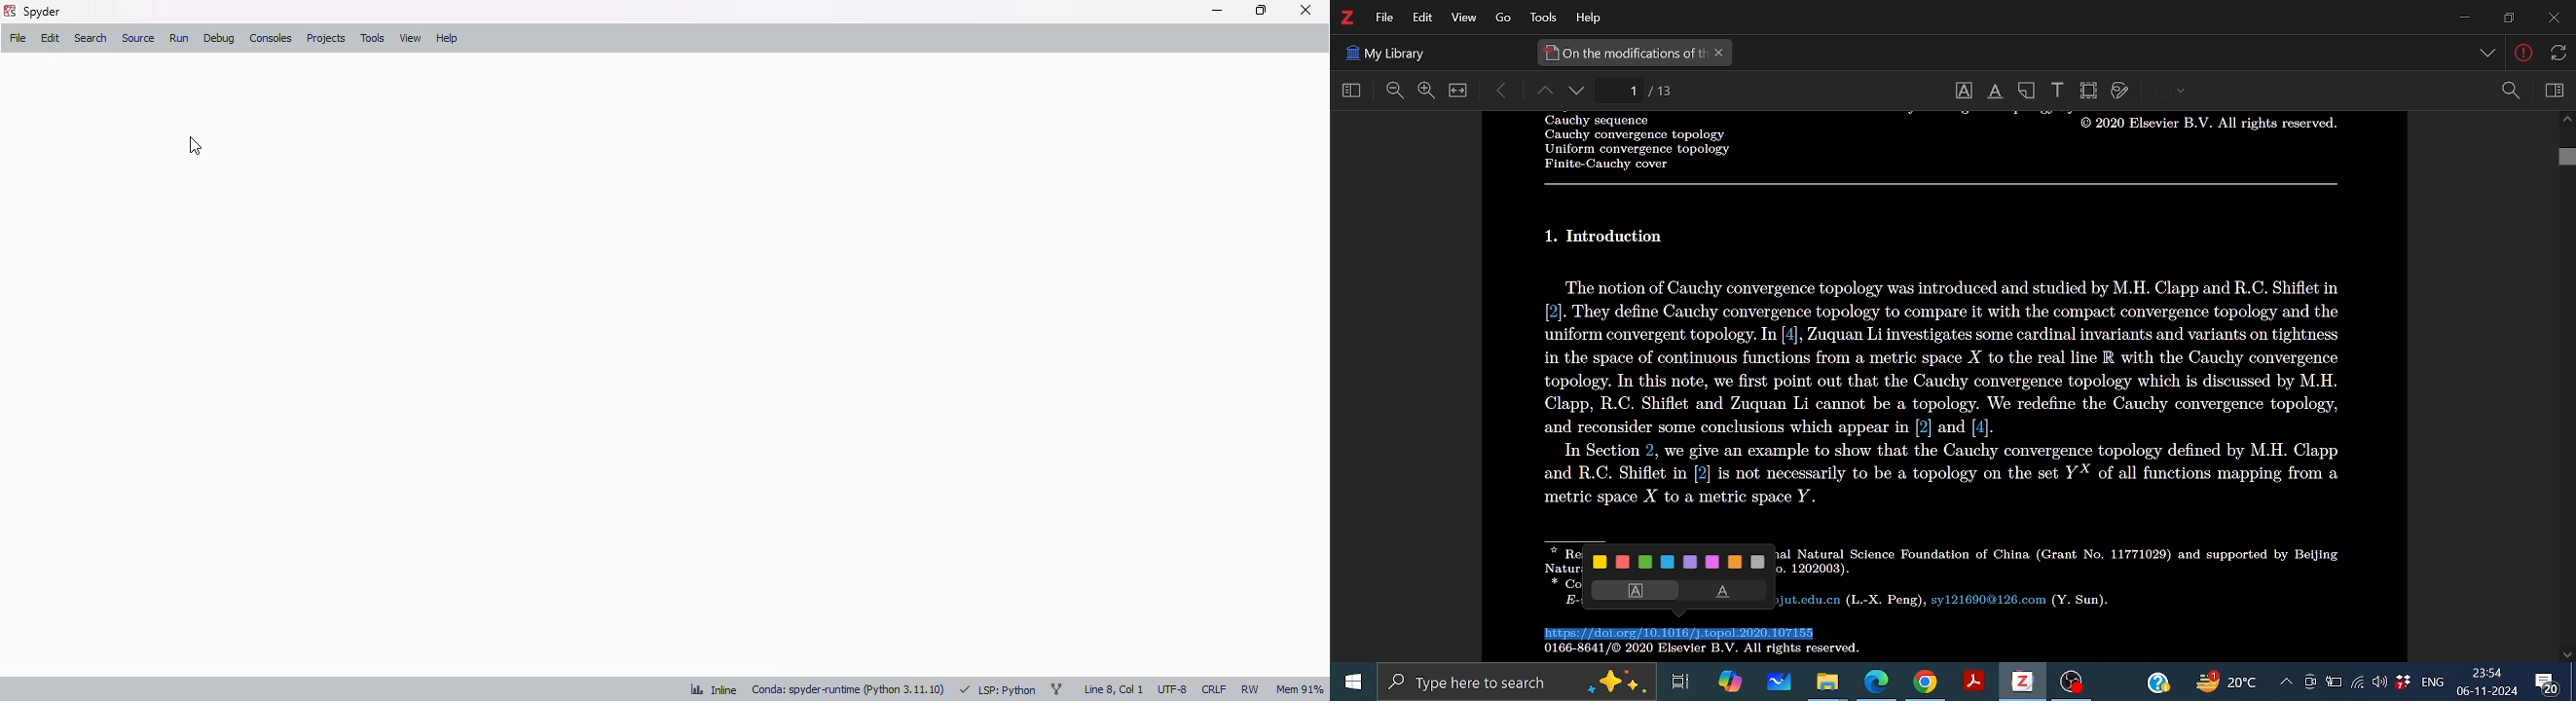 The width and height of the screenshot is (2576, 728). I want to click on Move back, so click(1502, 91).